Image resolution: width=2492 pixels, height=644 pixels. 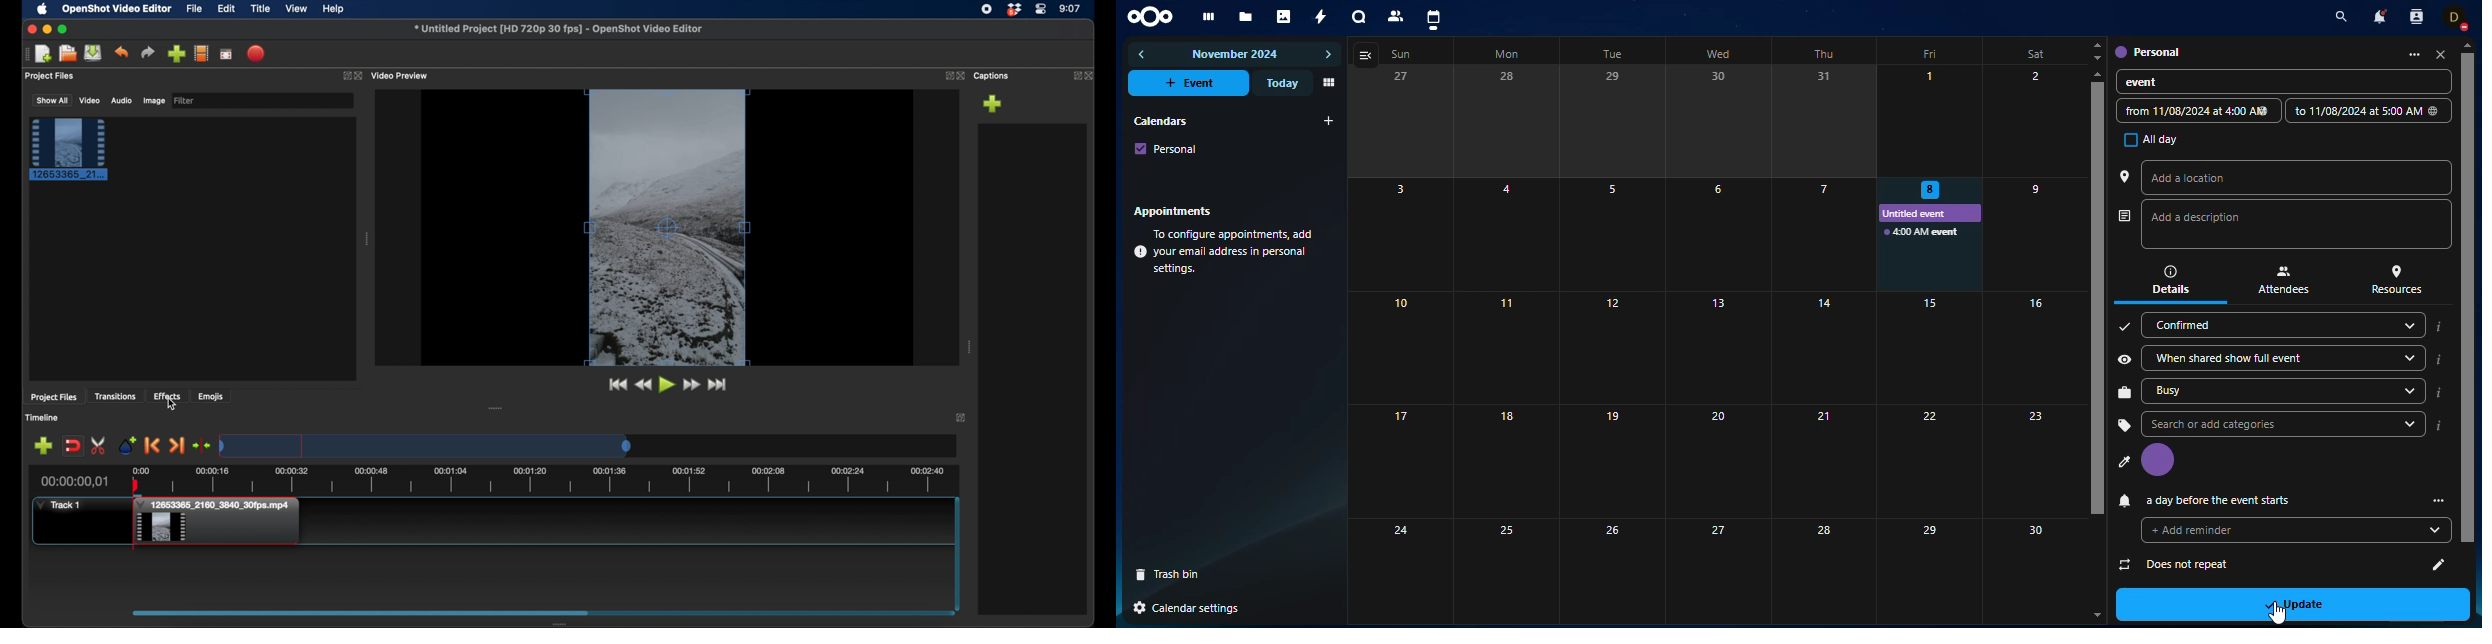 I want to click on 5, so click(x=1613, y=234).